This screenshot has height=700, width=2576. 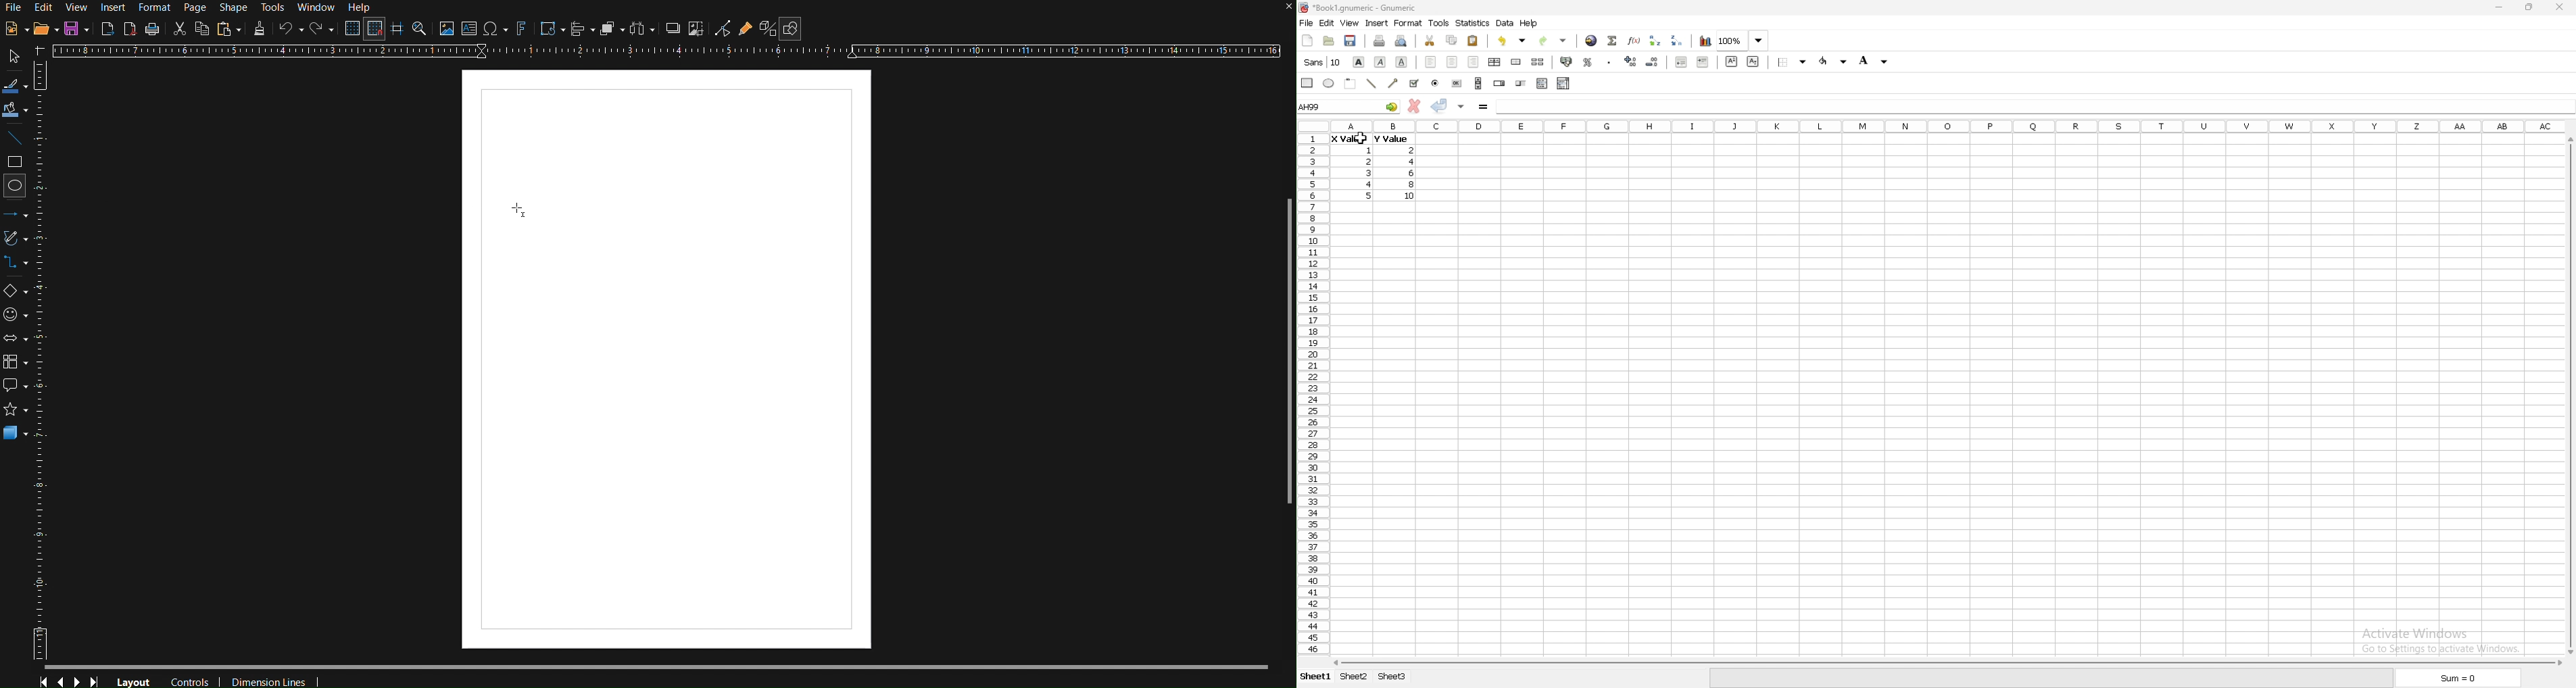 What do you see at coordinates (2459, 680) in the screenshot?
I see `sum` at bounding box center [2459, 680].